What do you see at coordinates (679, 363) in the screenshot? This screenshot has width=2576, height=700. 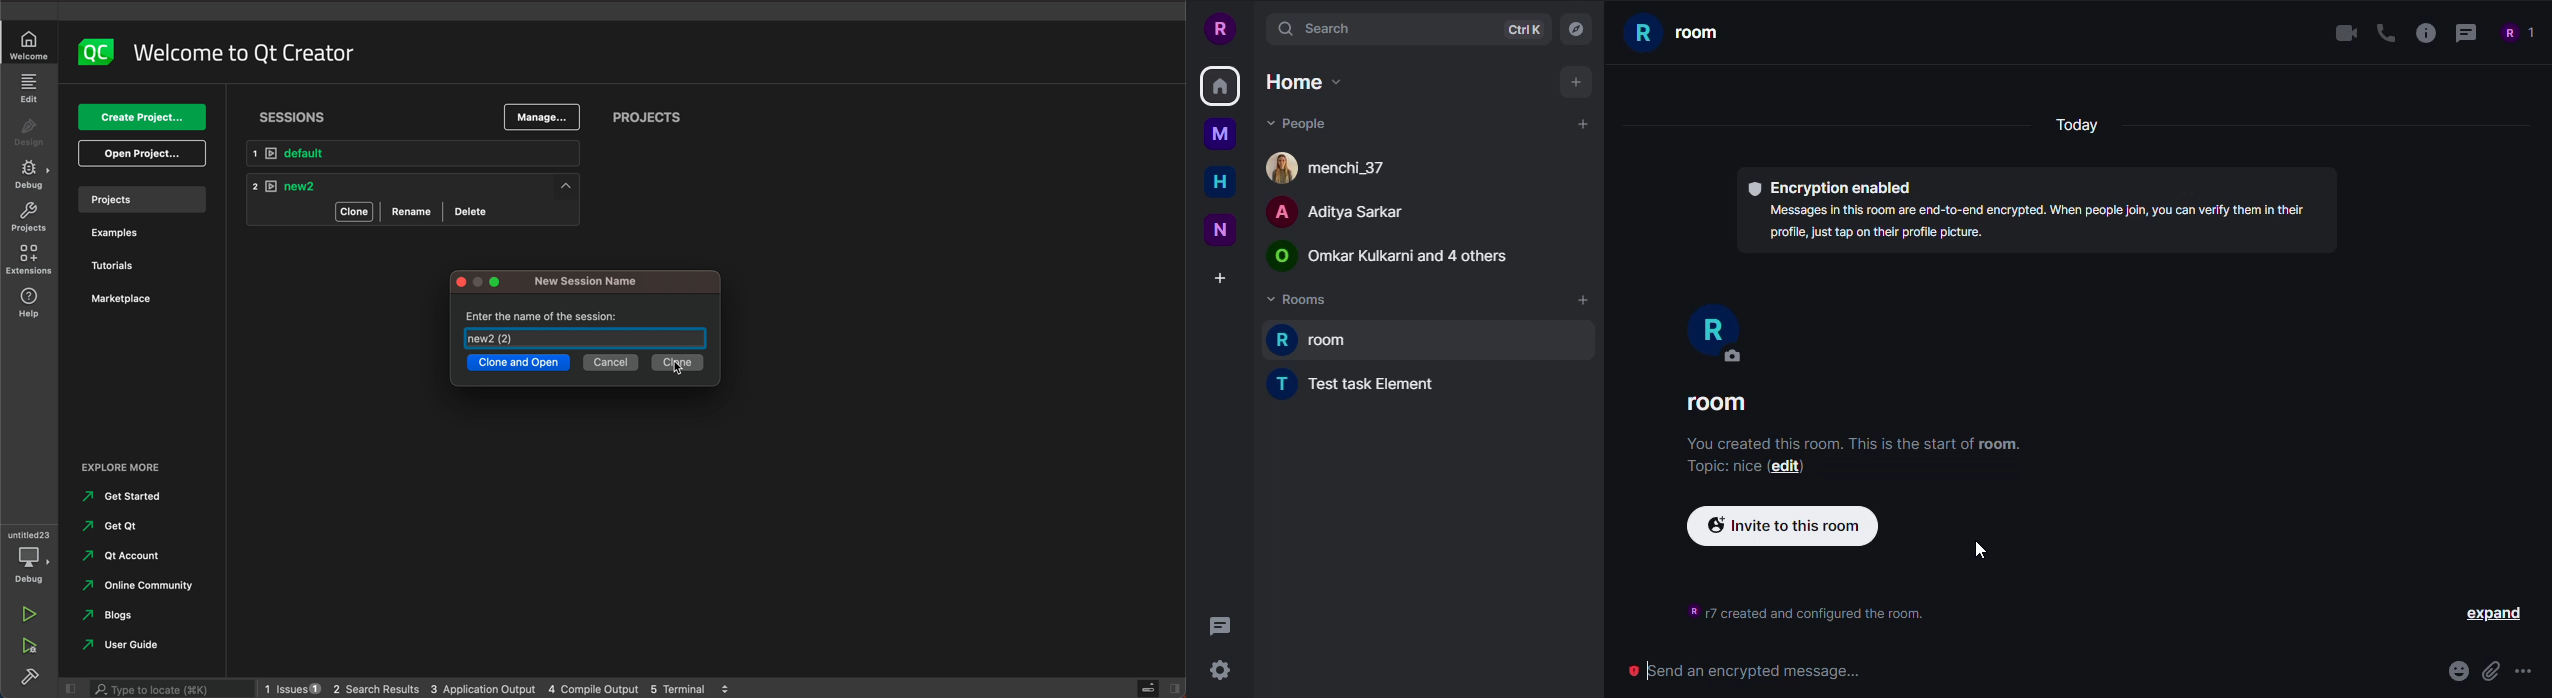 I see `clone` at bounding box center [679, 363].